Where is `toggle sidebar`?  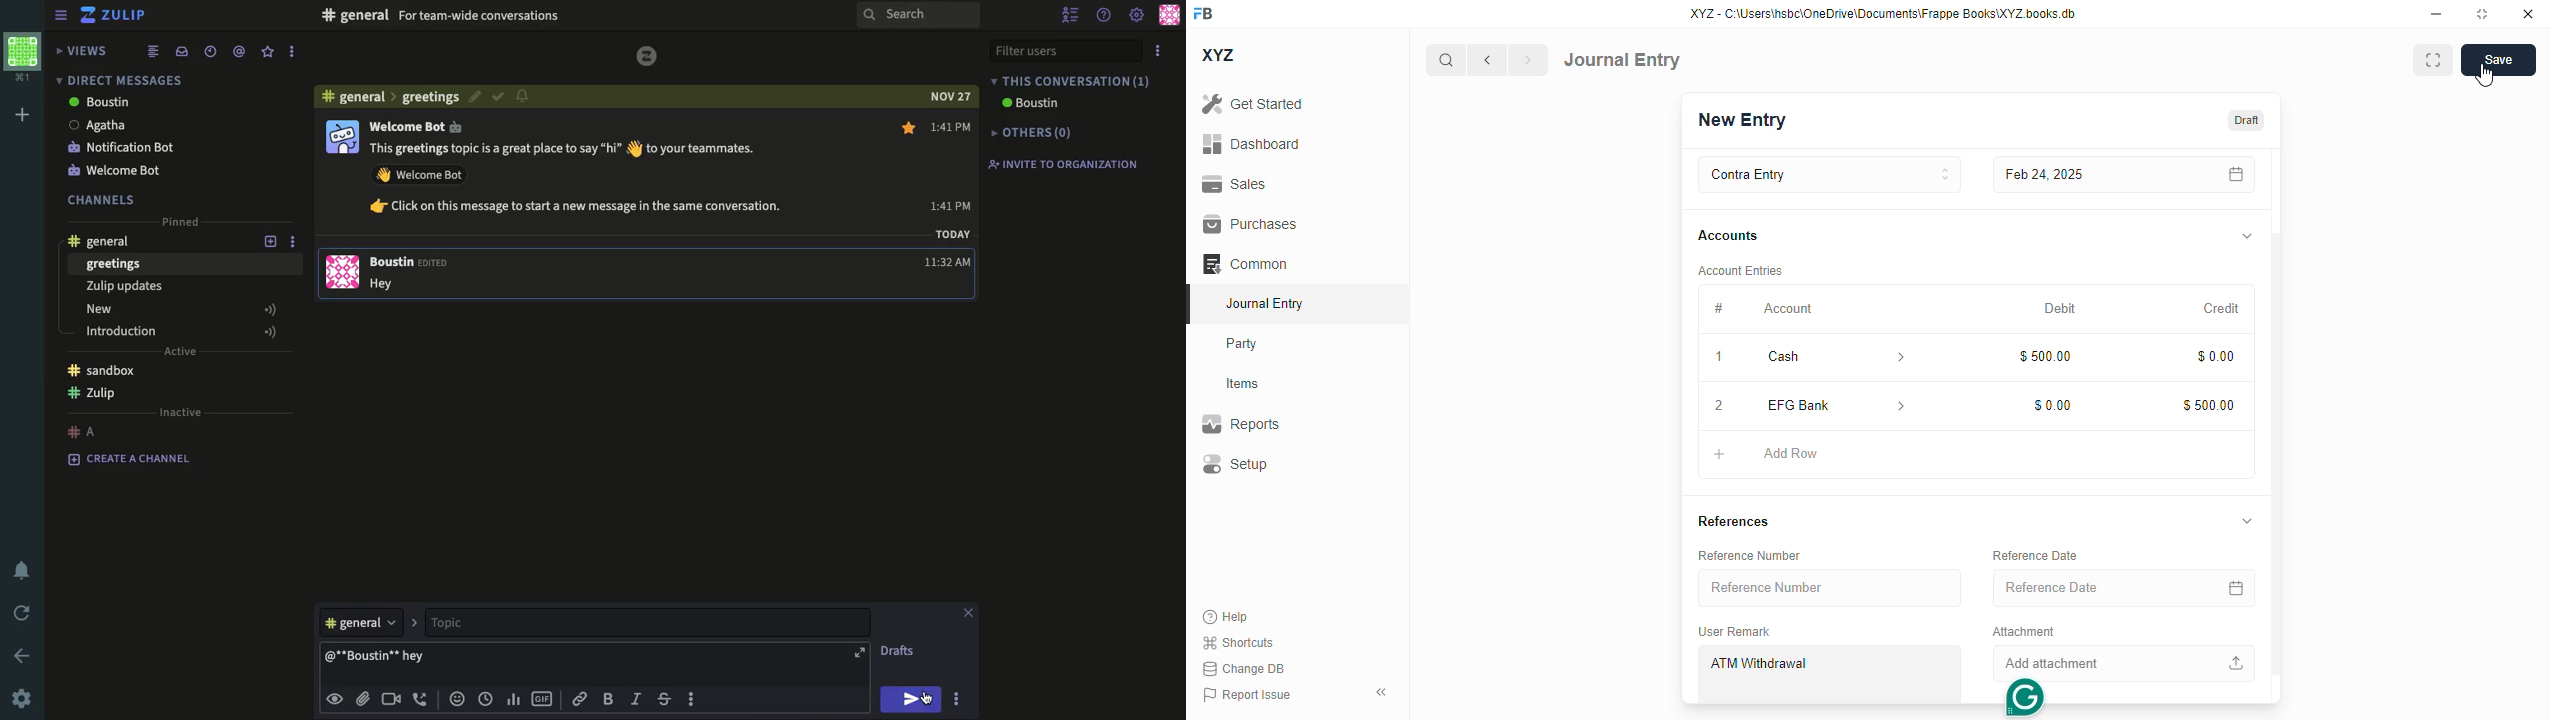 toggle sidebar is located at coordinates (1383, 692).